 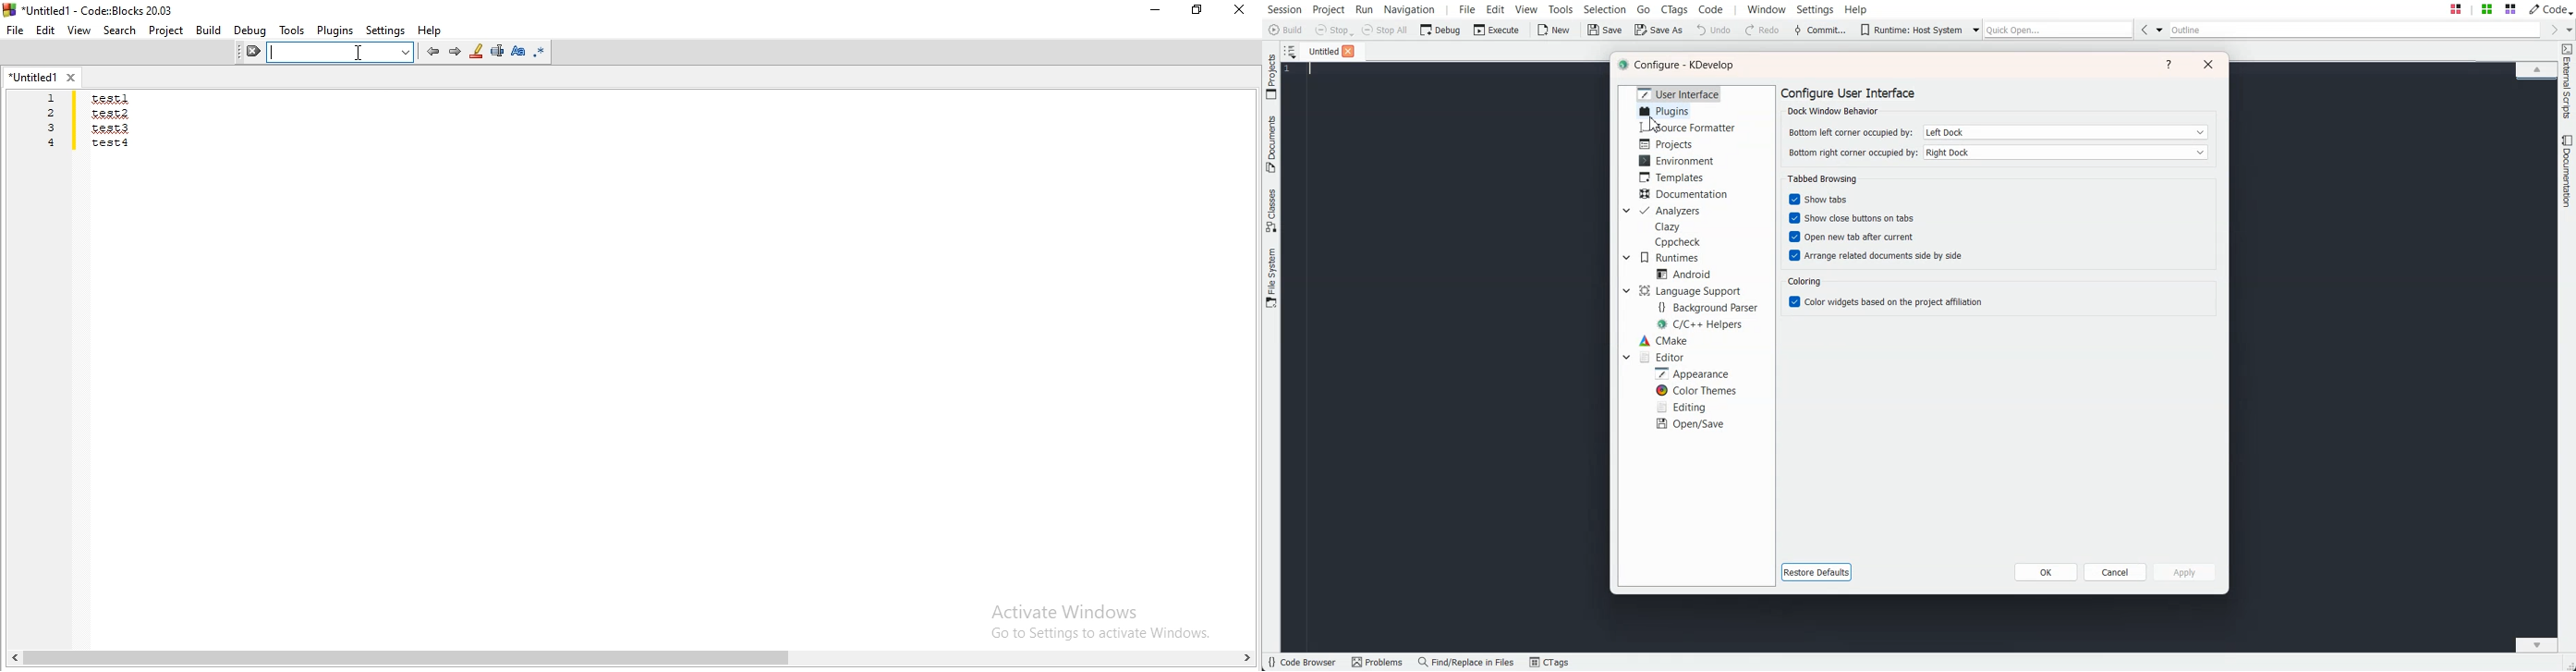 What do you see at coordinates (1911, 30) in the screenshot?
I see `Runtime: Host System` at bounding box center [1911, 30].